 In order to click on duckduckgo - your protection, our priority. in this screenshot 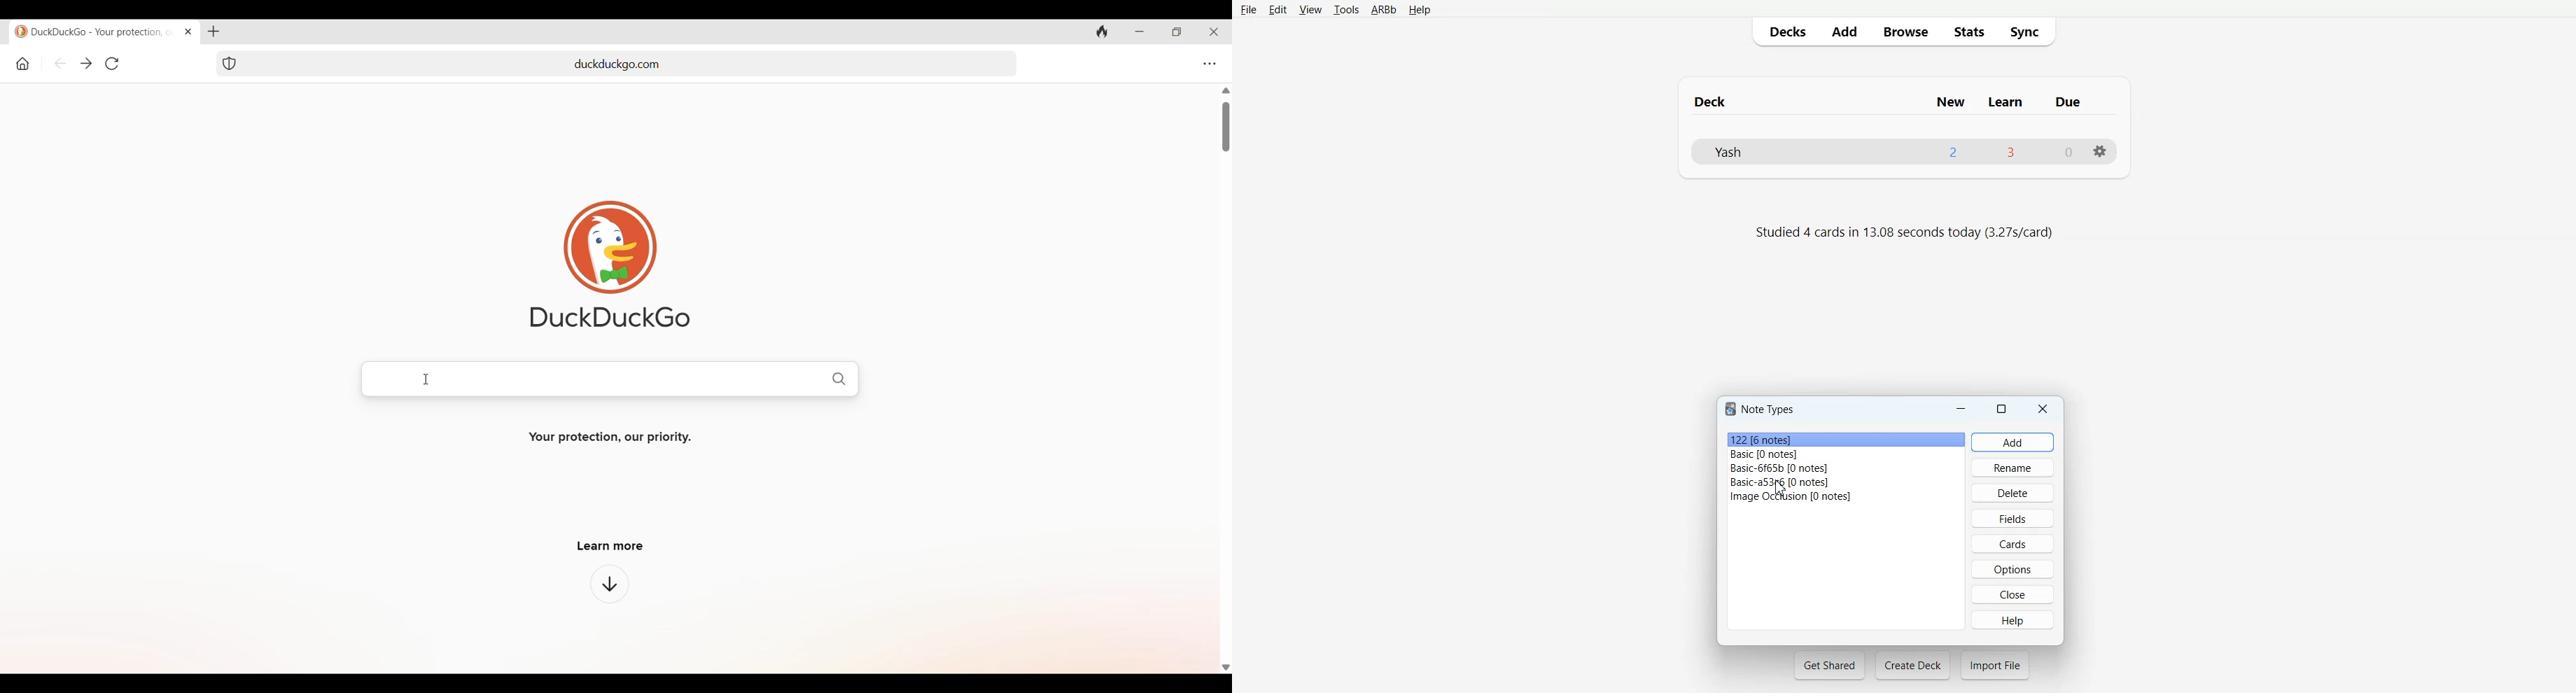, I will do `click(85, 32)`.